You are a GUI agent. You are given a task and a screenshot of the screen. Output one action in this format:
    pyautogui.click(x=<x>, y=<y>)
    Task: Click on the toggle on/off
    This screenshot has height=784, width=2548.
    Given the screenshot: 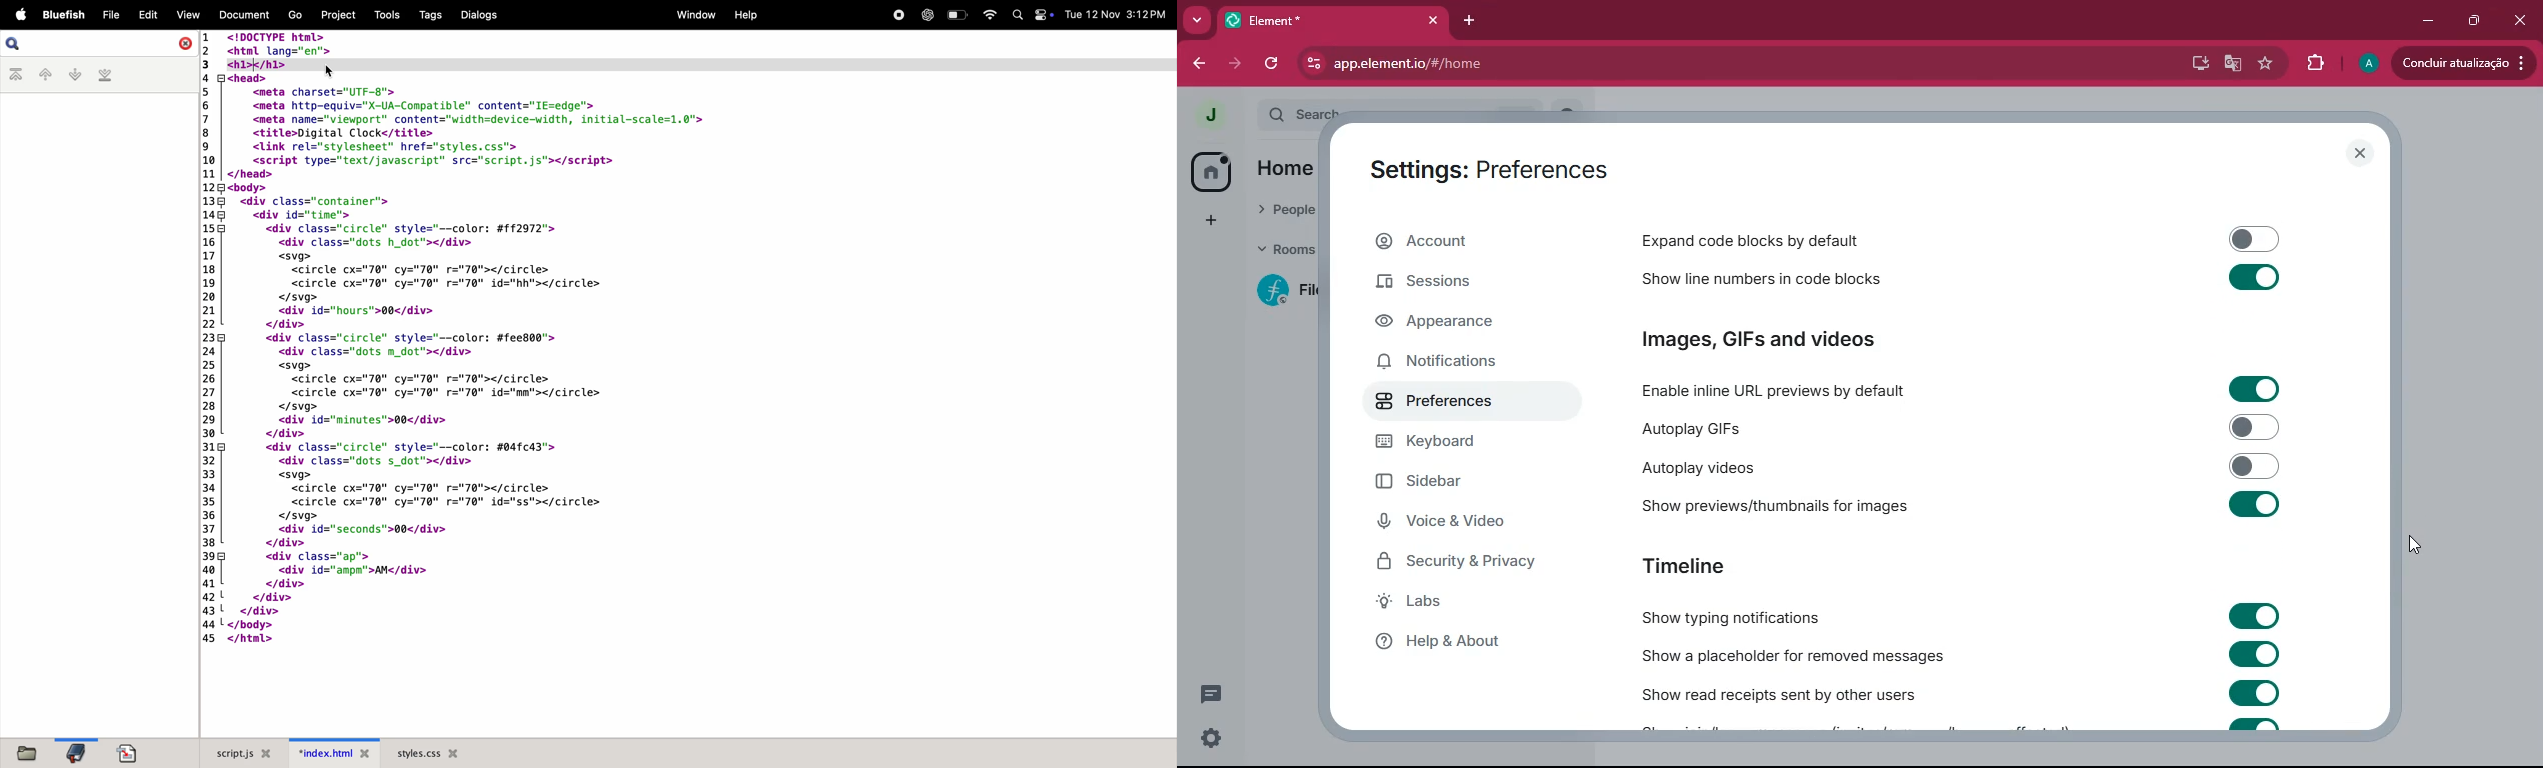 What is the action you would take?
    pyautogui.click(x=2254, y=654)
    